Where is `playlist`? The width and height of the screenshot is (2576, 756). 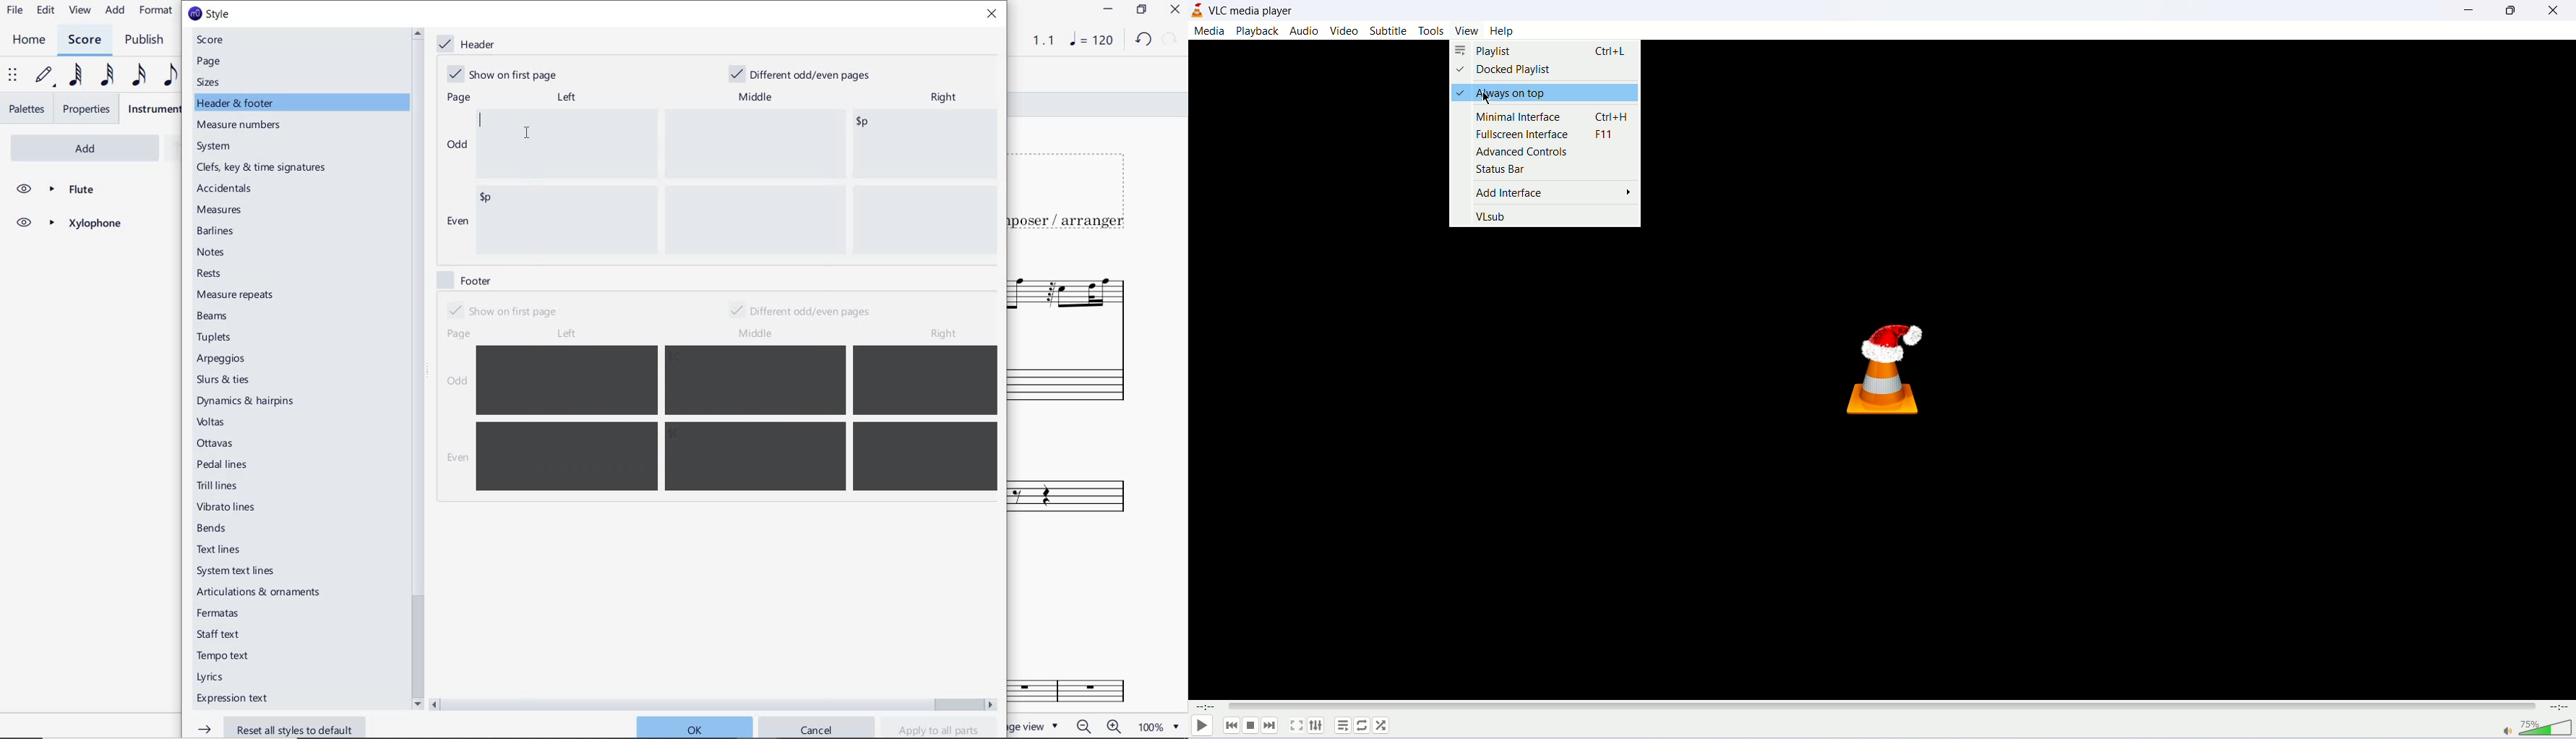
playlist is located at coordinates (1545, 49).